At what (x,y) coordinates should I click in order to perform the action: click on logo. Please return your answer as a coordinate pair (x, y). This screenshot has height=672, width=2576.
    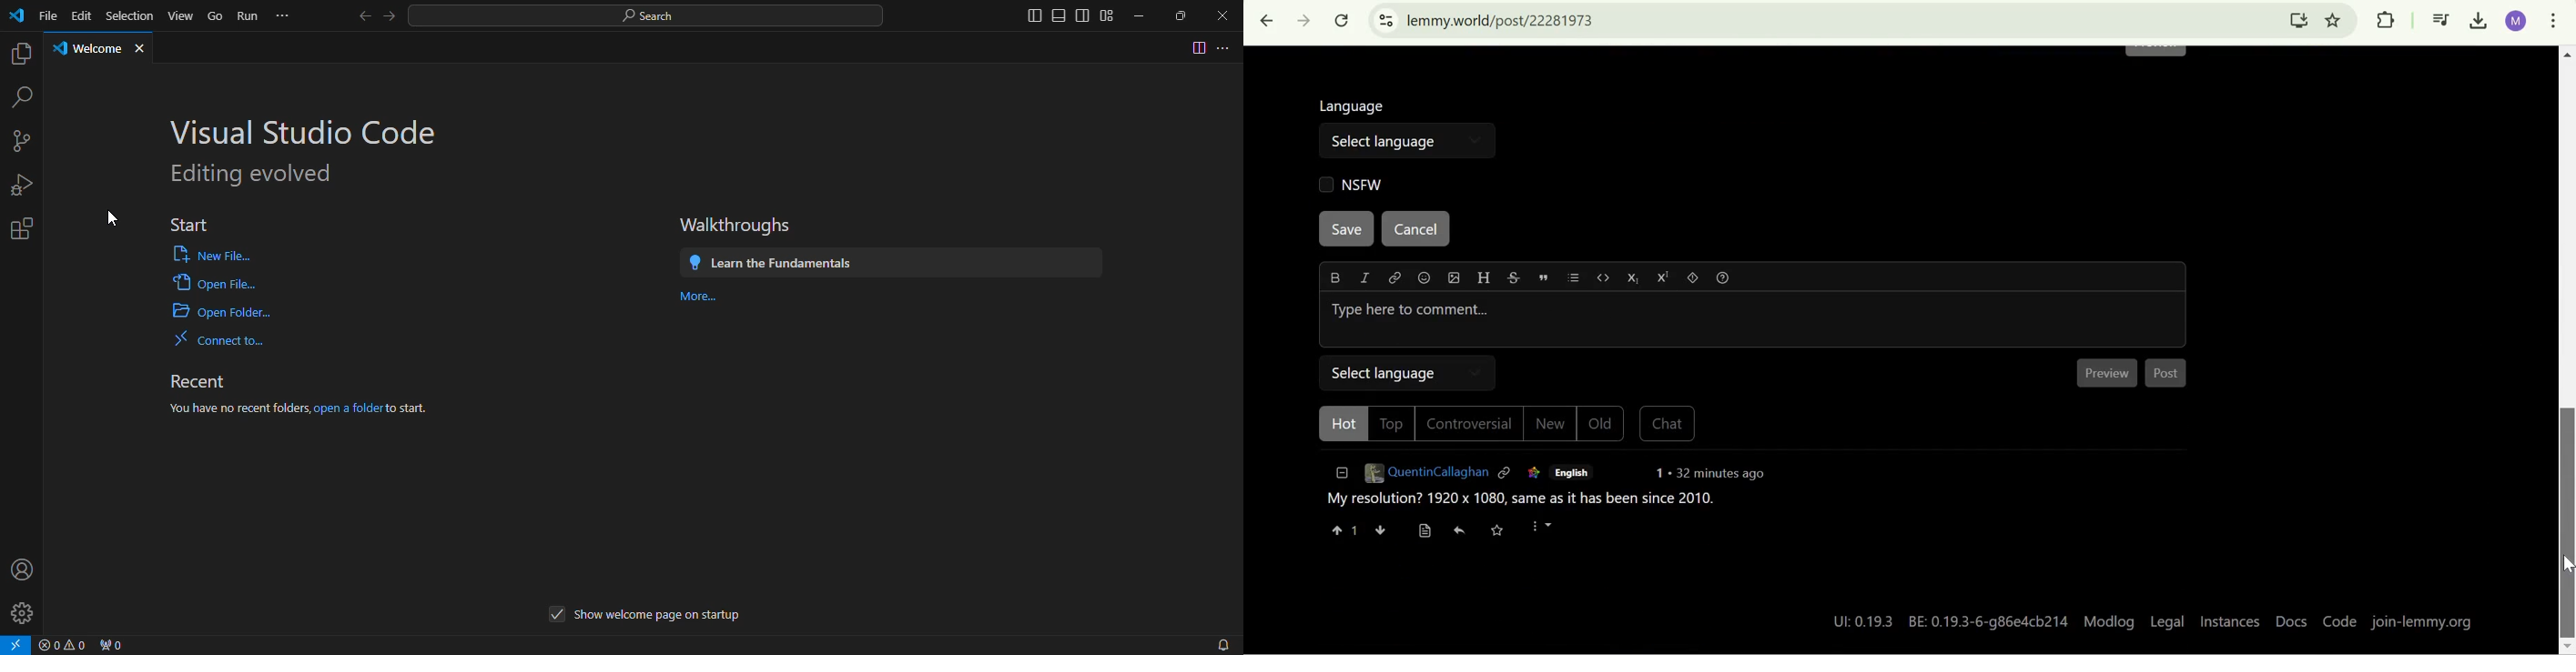
    Looking at the image, I should click on (16, 17).